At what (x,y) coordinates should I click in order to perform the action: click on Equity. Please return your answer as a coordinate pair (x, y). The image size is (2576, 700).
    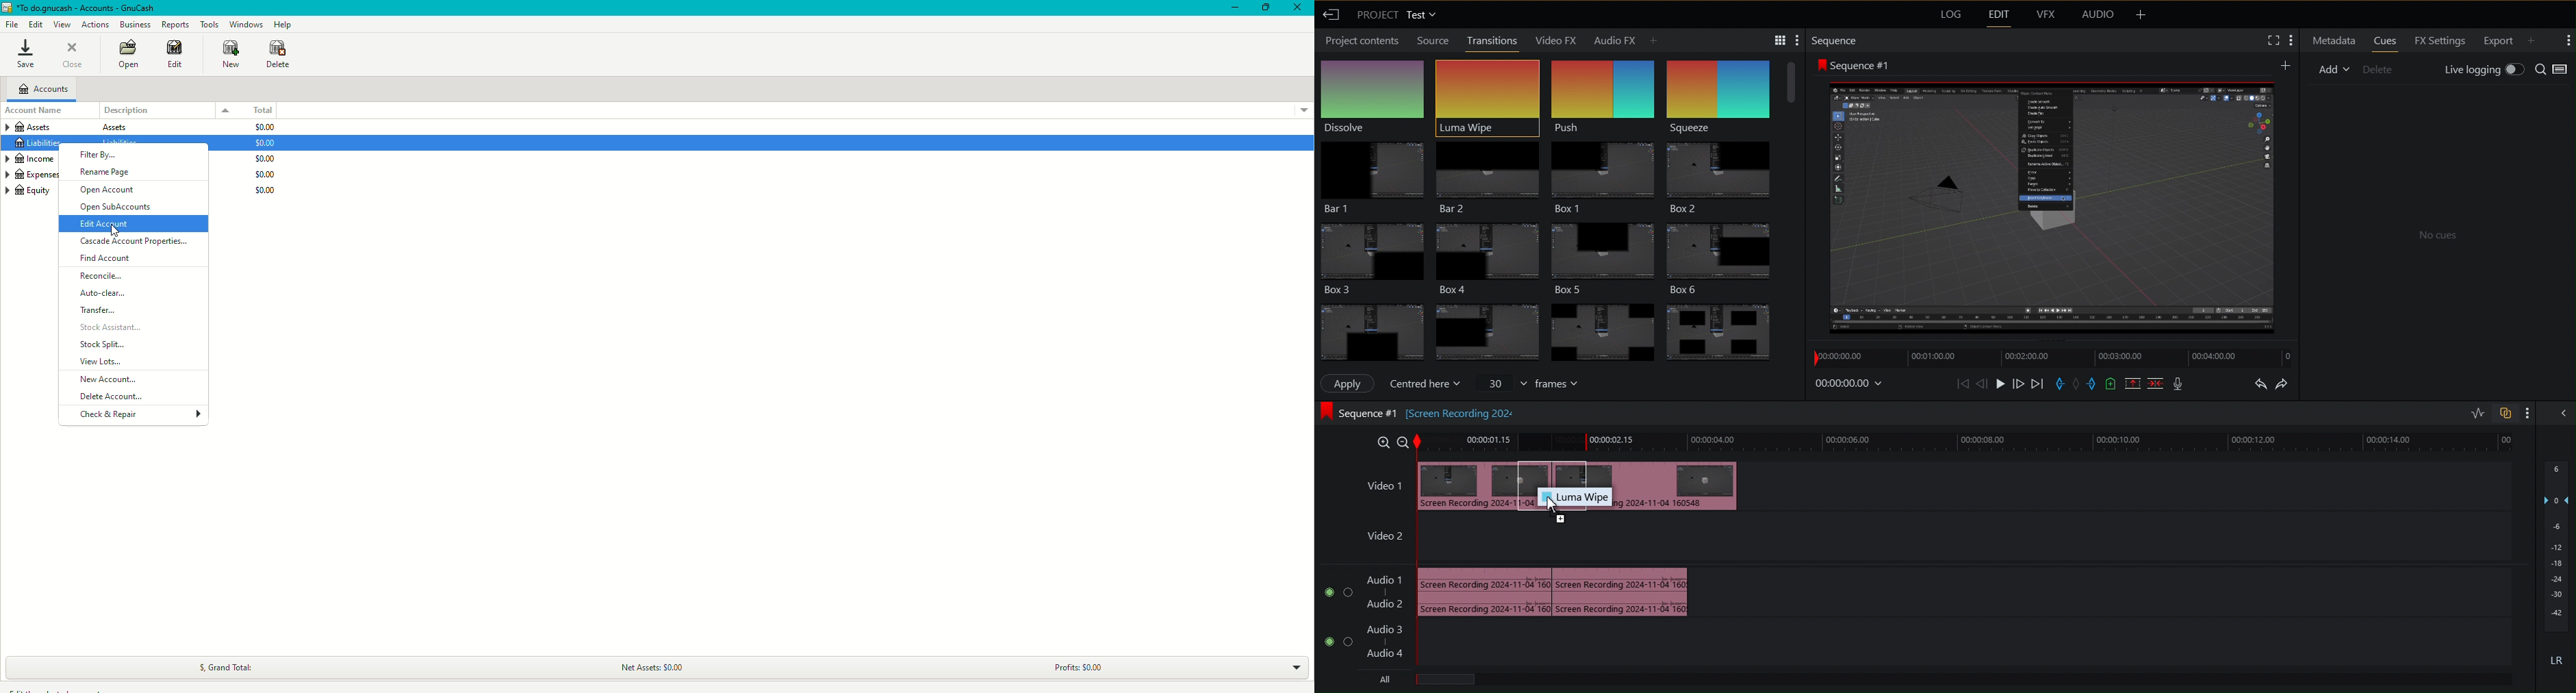
    Looking at the image, I should click on (29, 190).